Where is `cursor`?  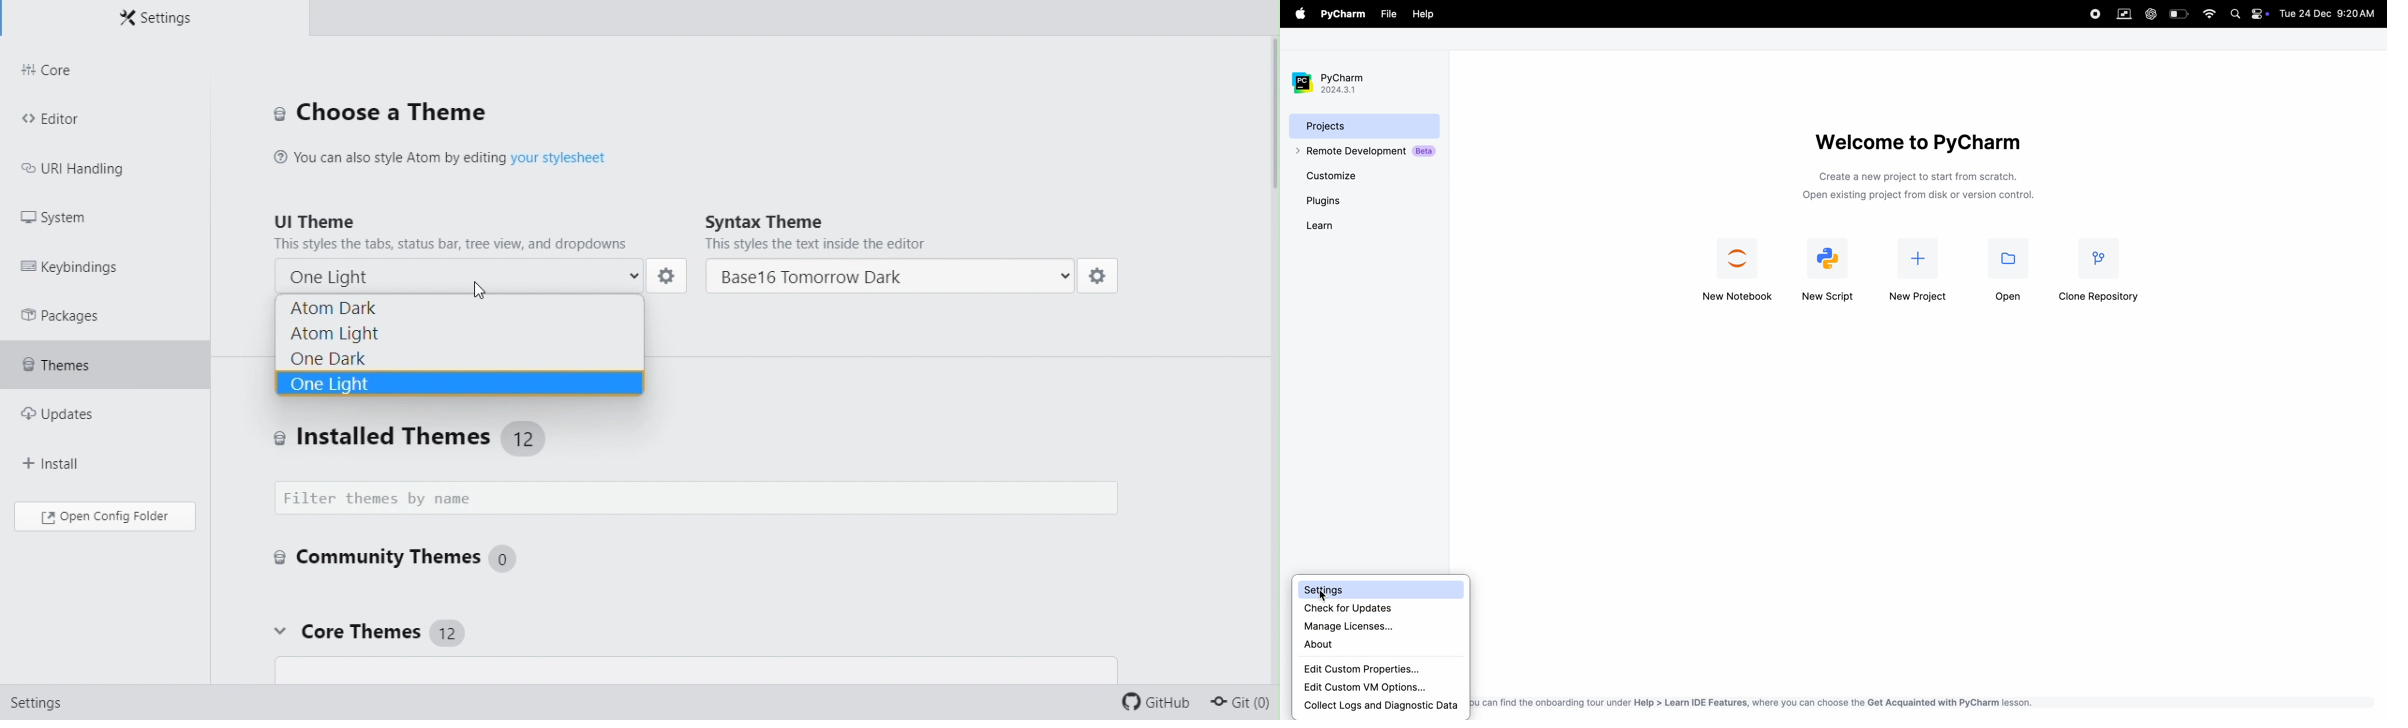 cursor is located at coordinates (1322, 596).